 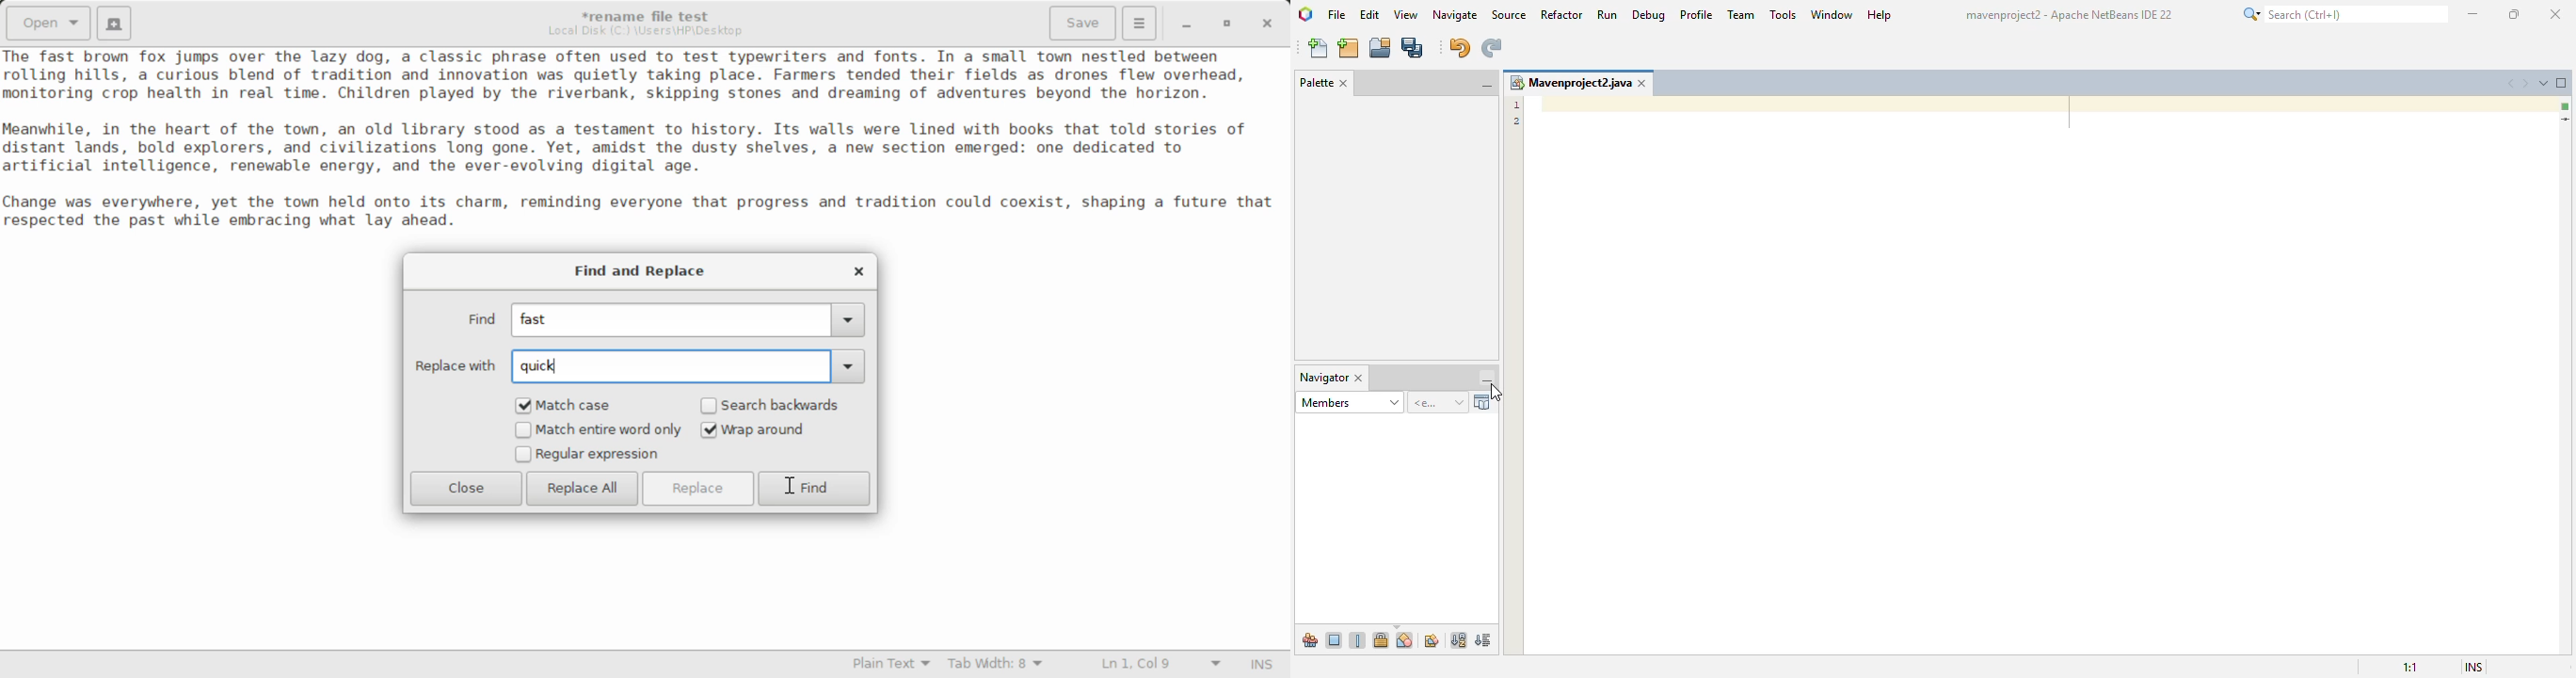 I want to click on Create New Document, so click(x=116, y=23).